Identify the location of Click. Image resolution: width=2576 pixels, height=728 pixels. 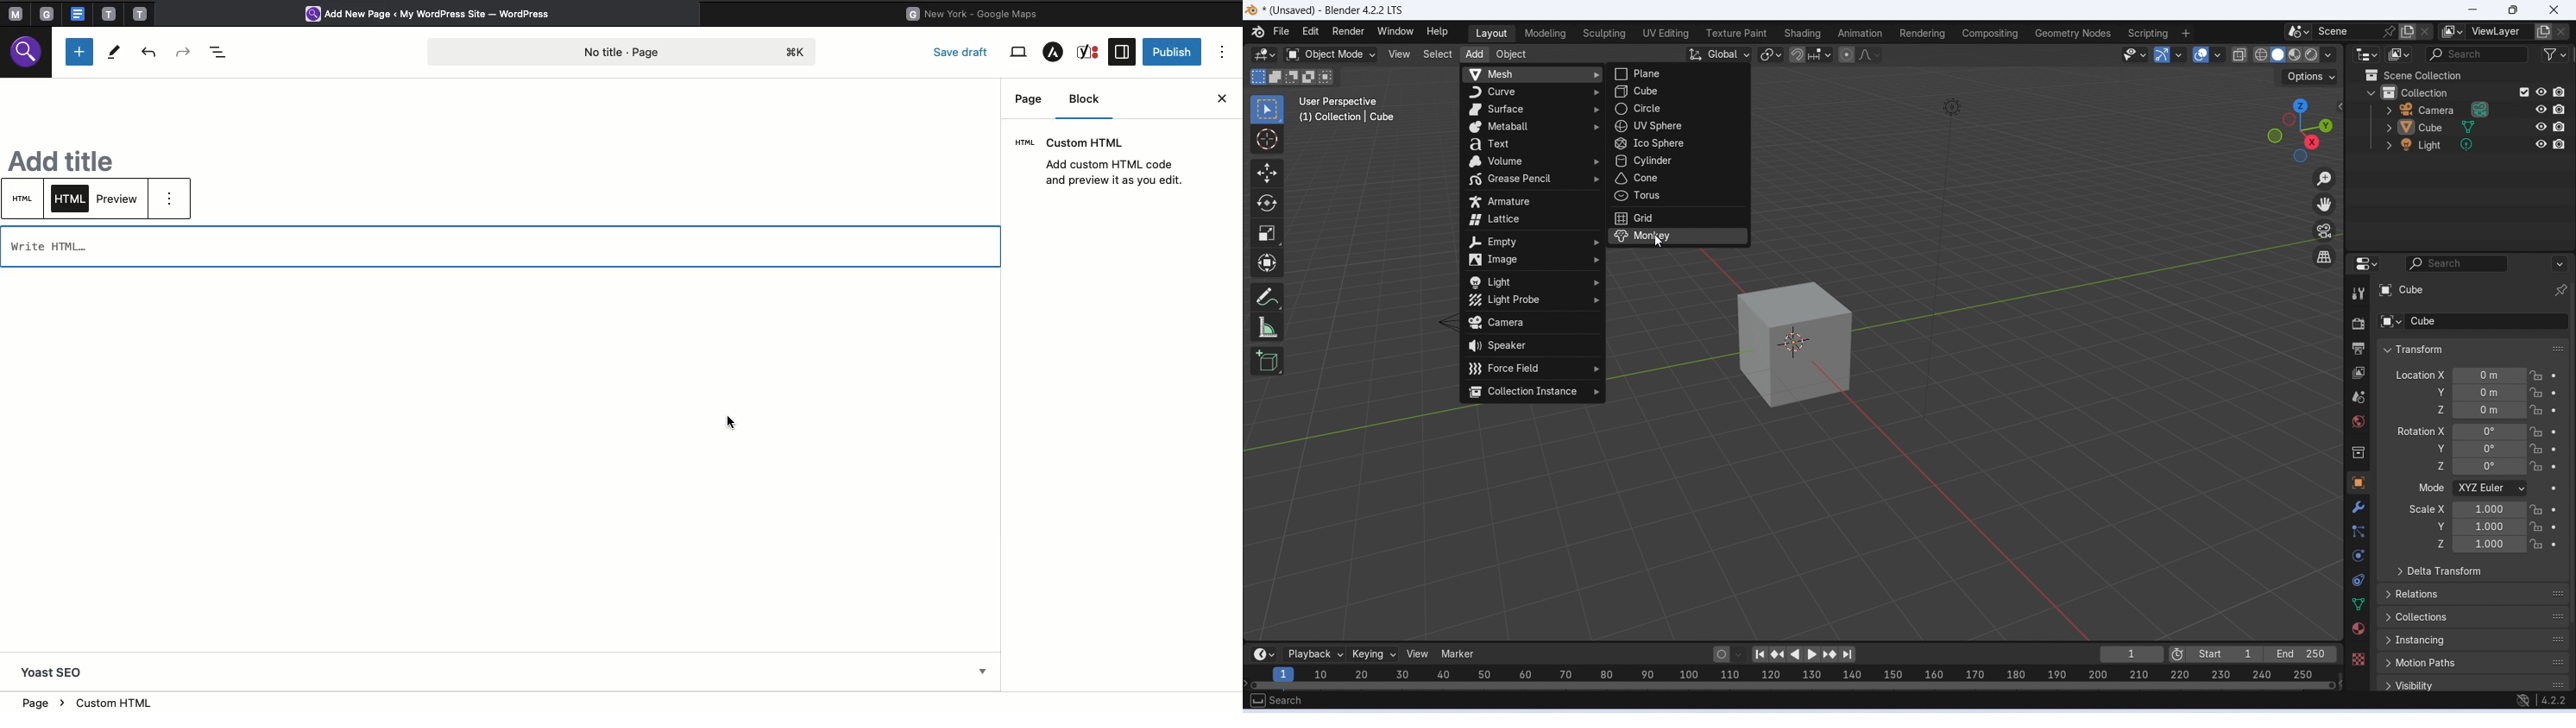
(2299, 130).